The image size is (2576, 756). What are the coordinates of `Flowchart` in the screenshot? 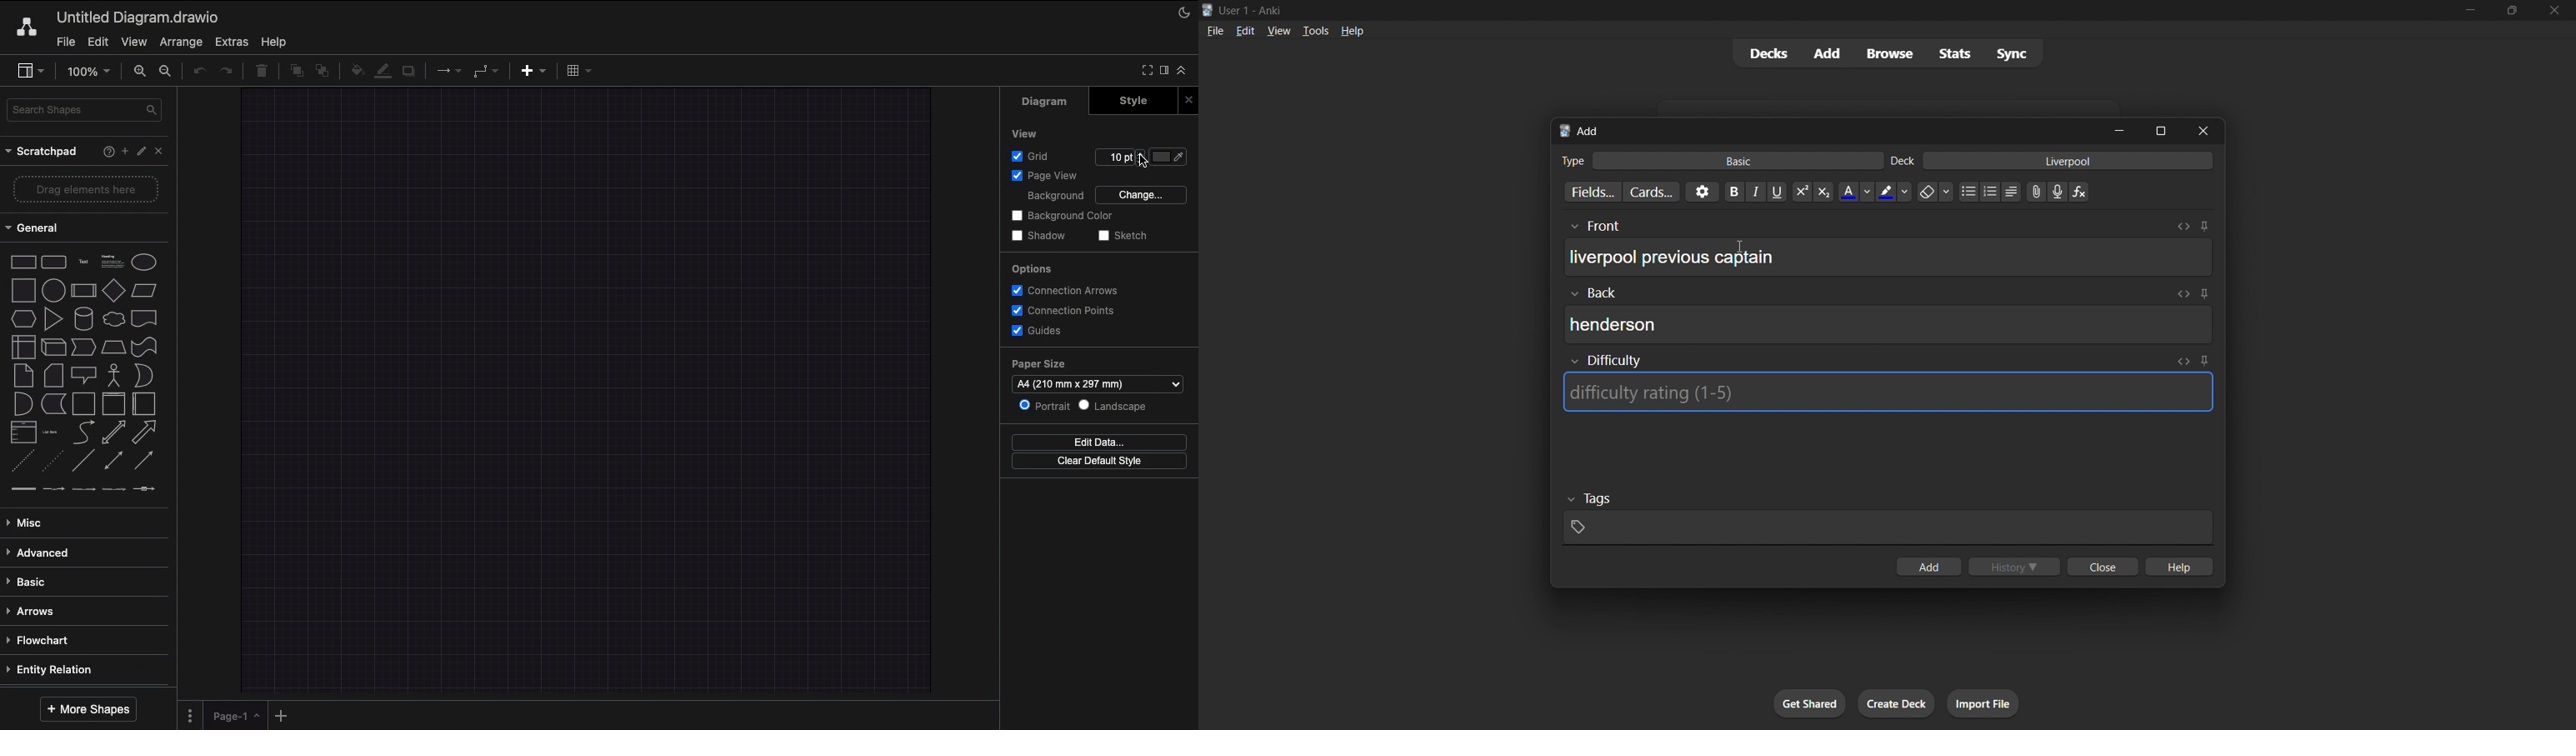 It's located at (47, 640).